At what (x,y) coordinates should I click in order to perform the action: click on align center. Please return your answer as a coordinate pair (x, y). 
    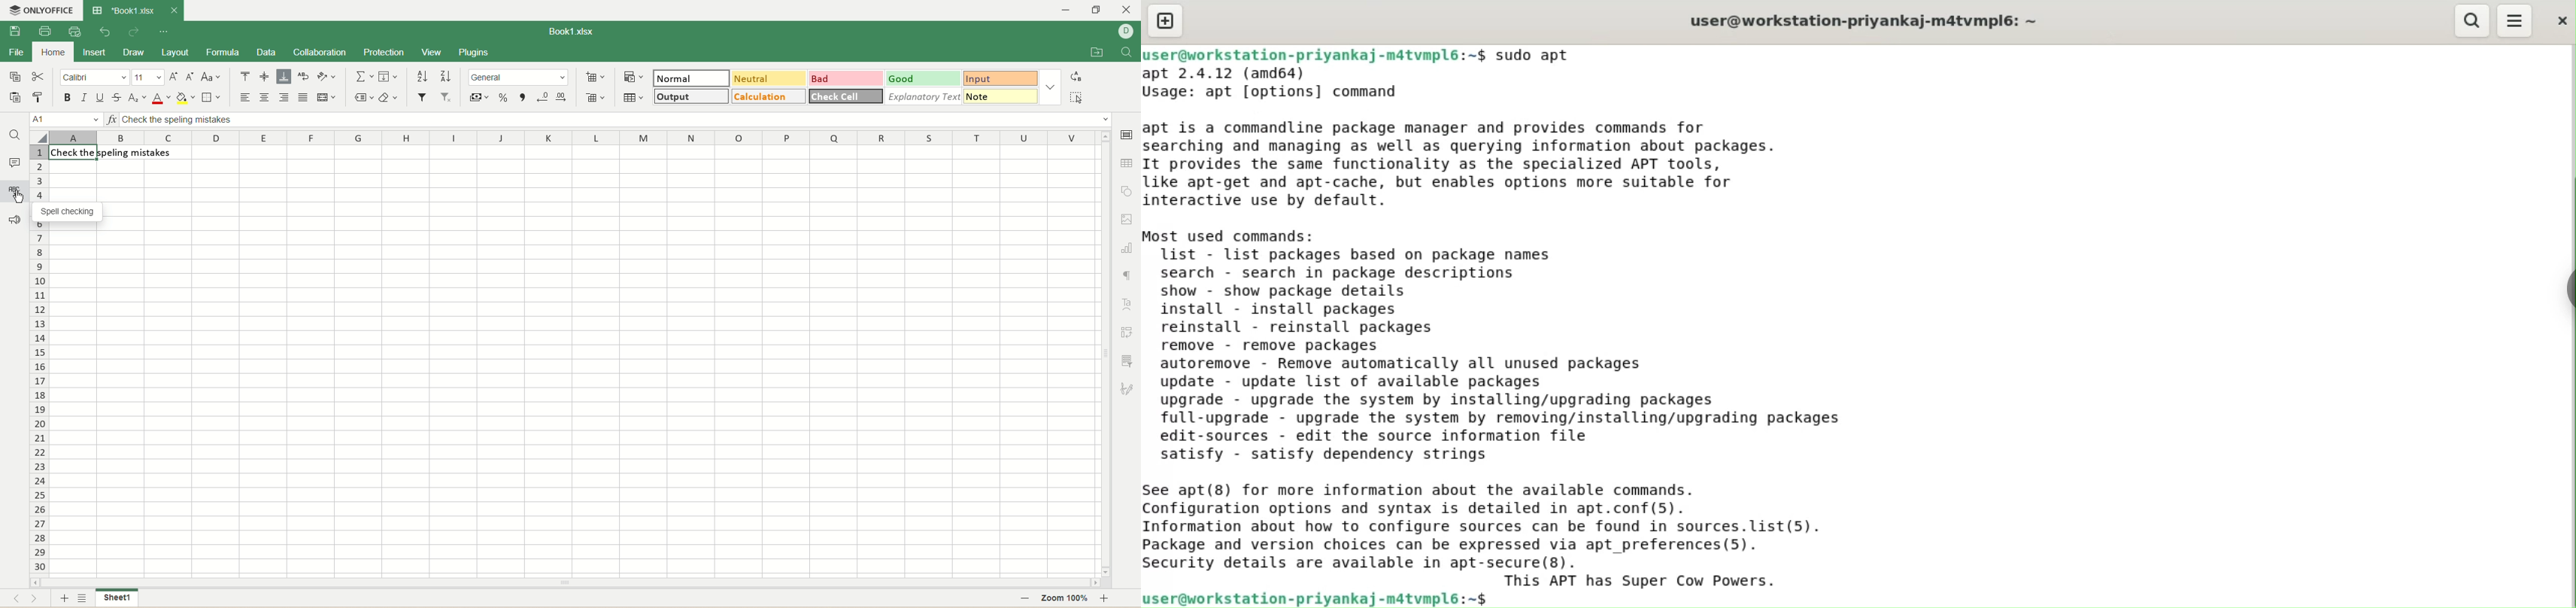
    Looking at the image, I should click on (263, 98).